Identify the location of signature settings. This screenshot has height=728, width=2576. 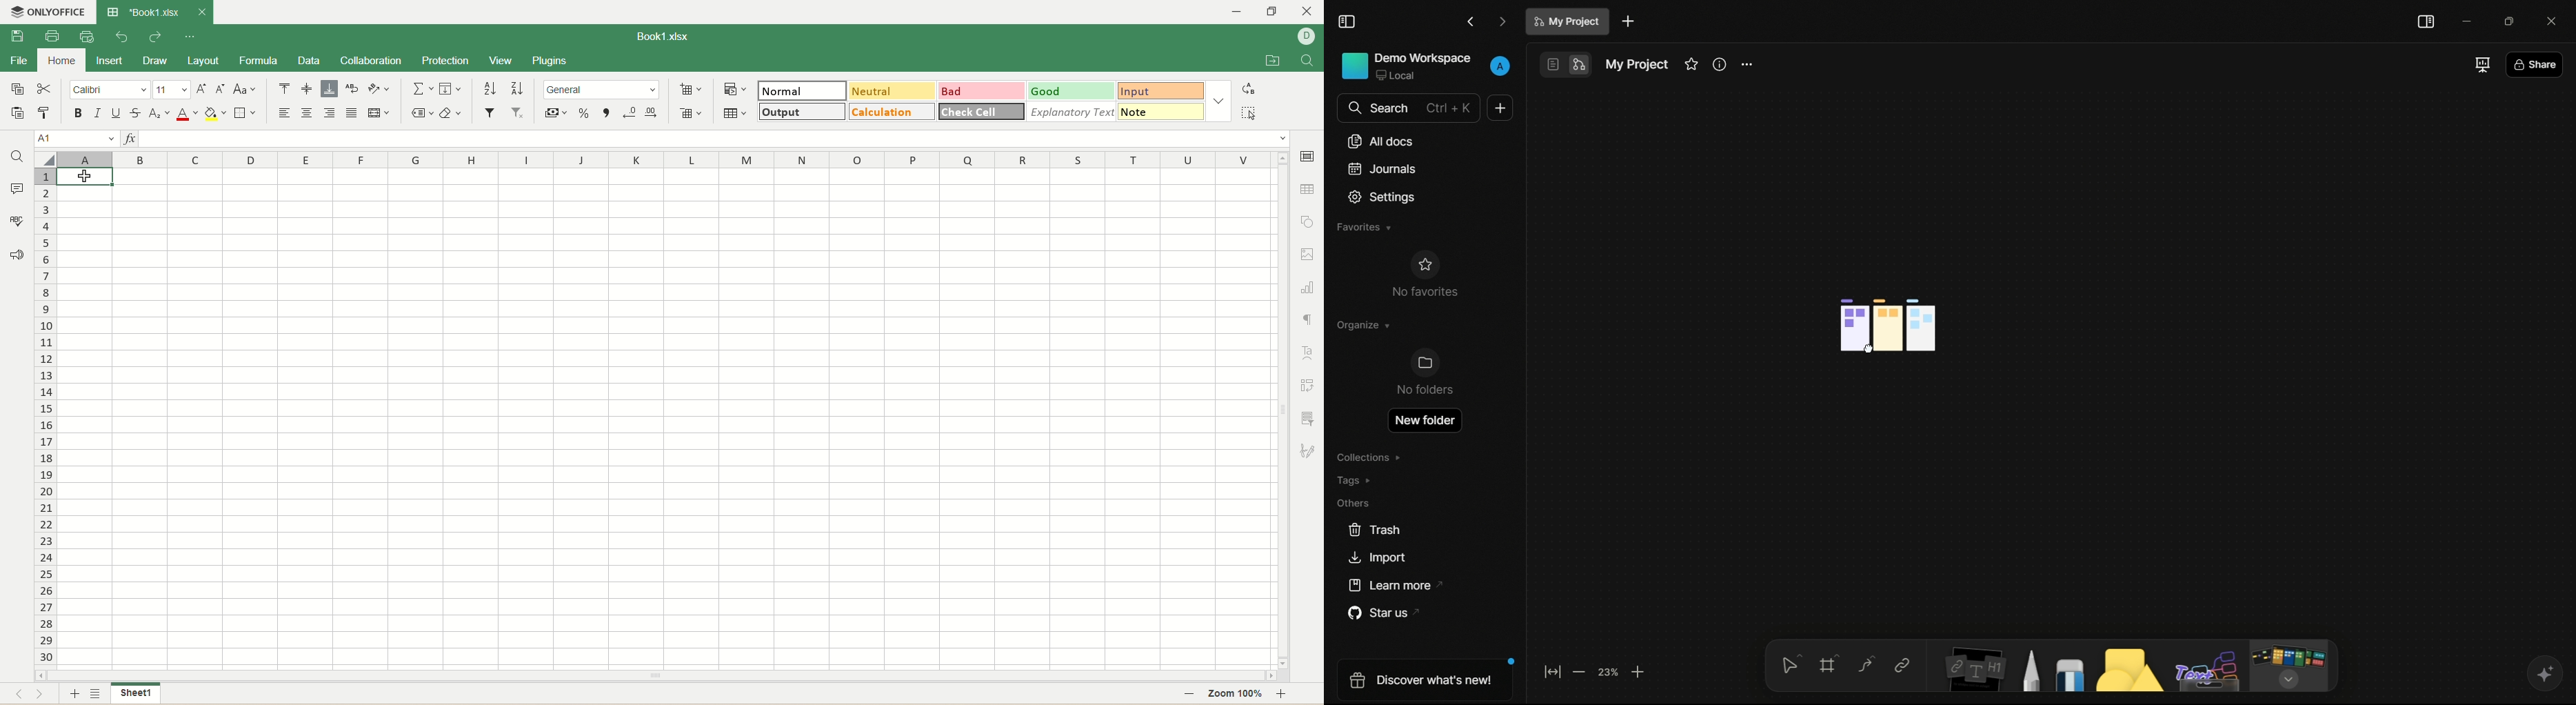
(1309, 450).